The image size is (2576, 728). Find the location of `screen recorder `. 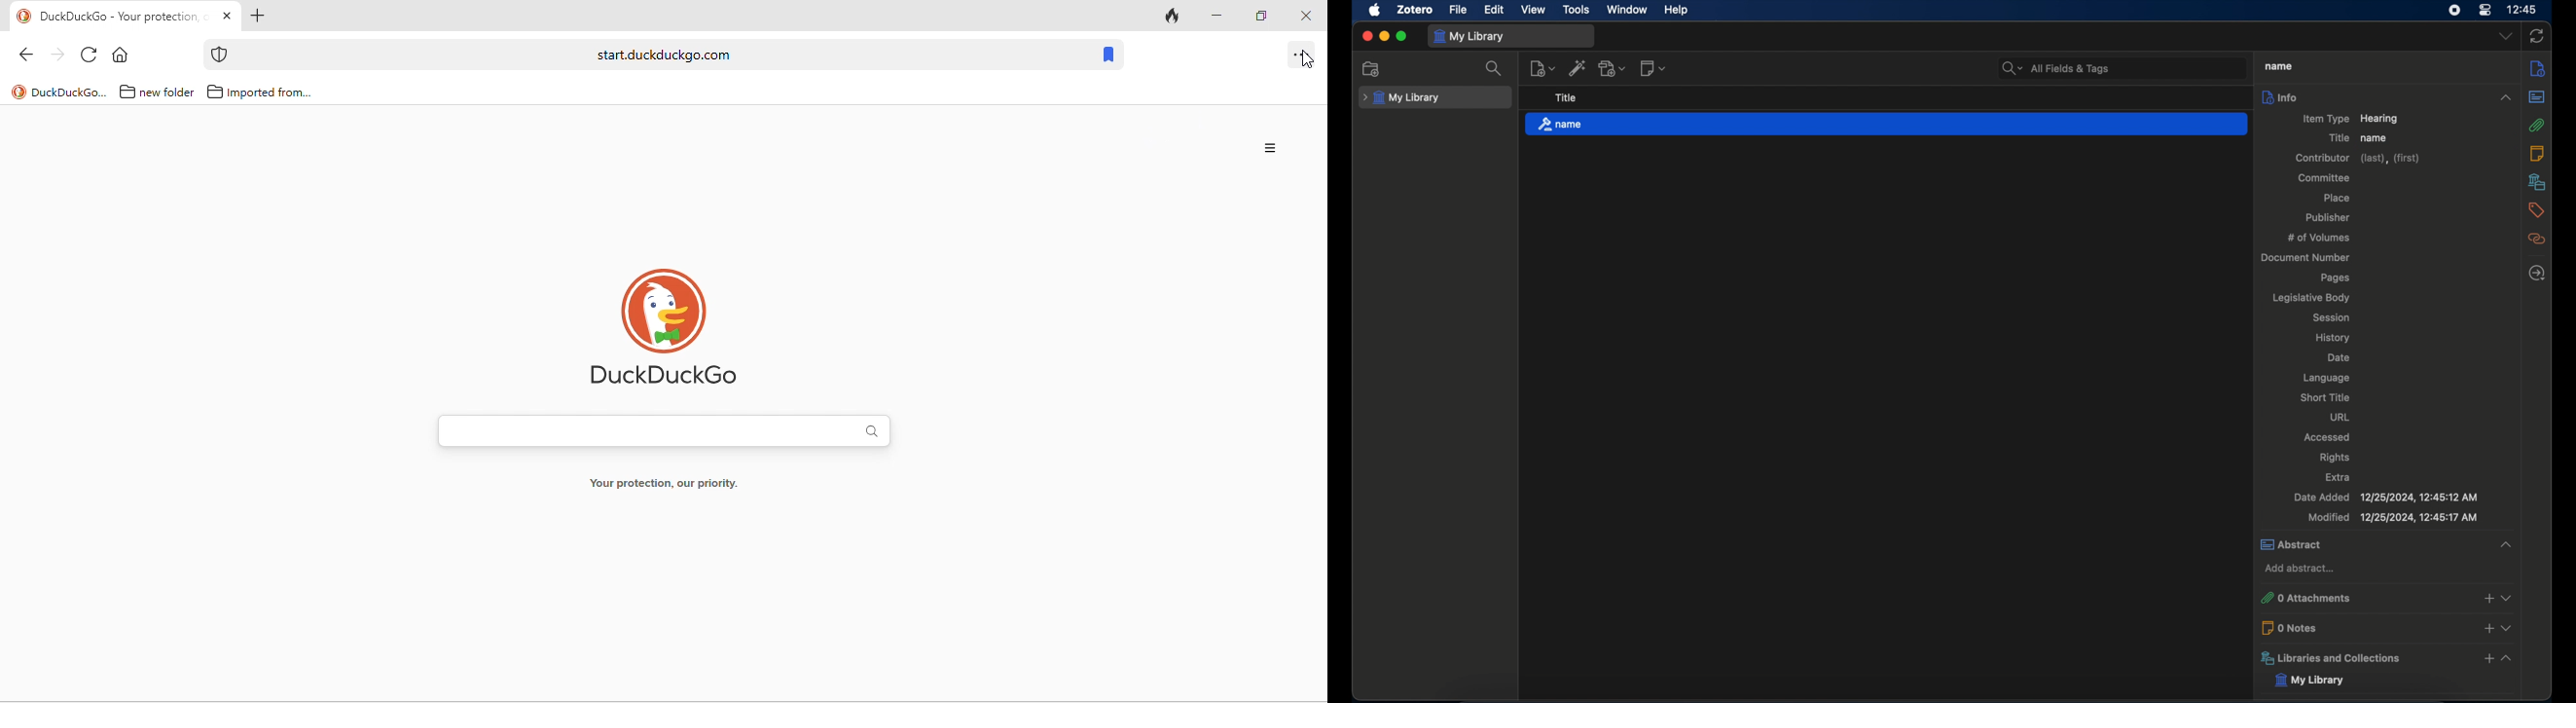

screen recorder  is located at coordinates (2453, 10).